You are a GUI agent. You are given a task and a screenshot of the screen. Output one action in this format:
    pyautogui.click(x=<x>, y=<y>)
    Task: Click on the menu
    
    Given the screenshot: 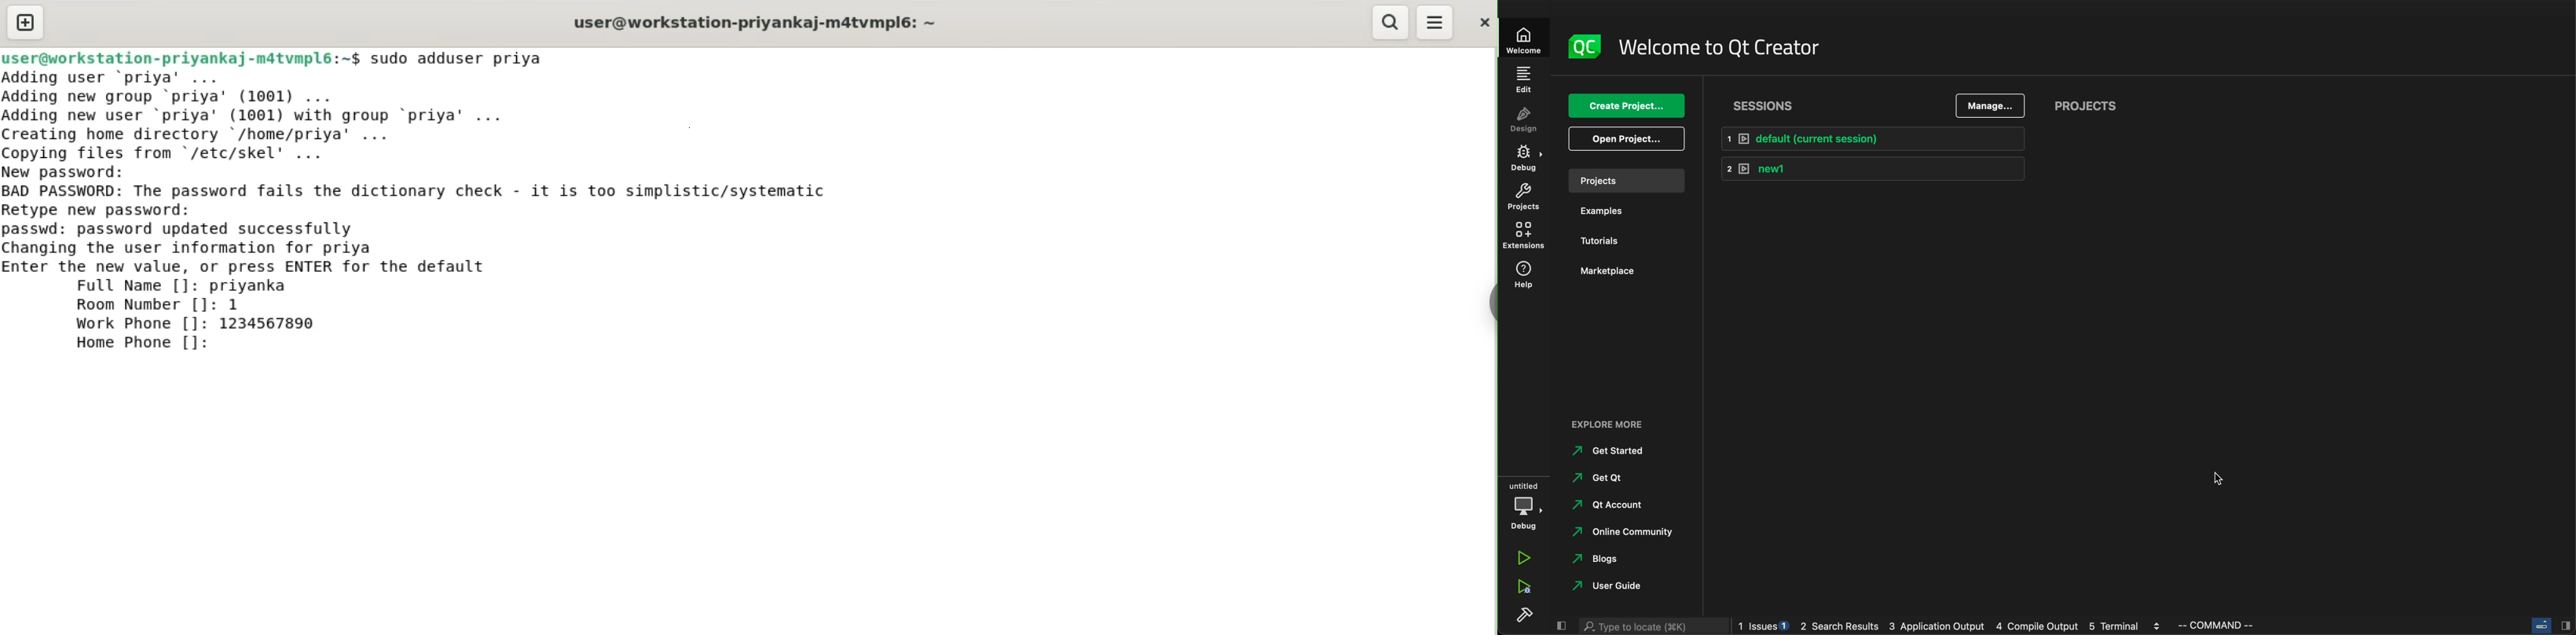 What is the action you would take?
    pyautogui.click(x=1435, y=23)
    